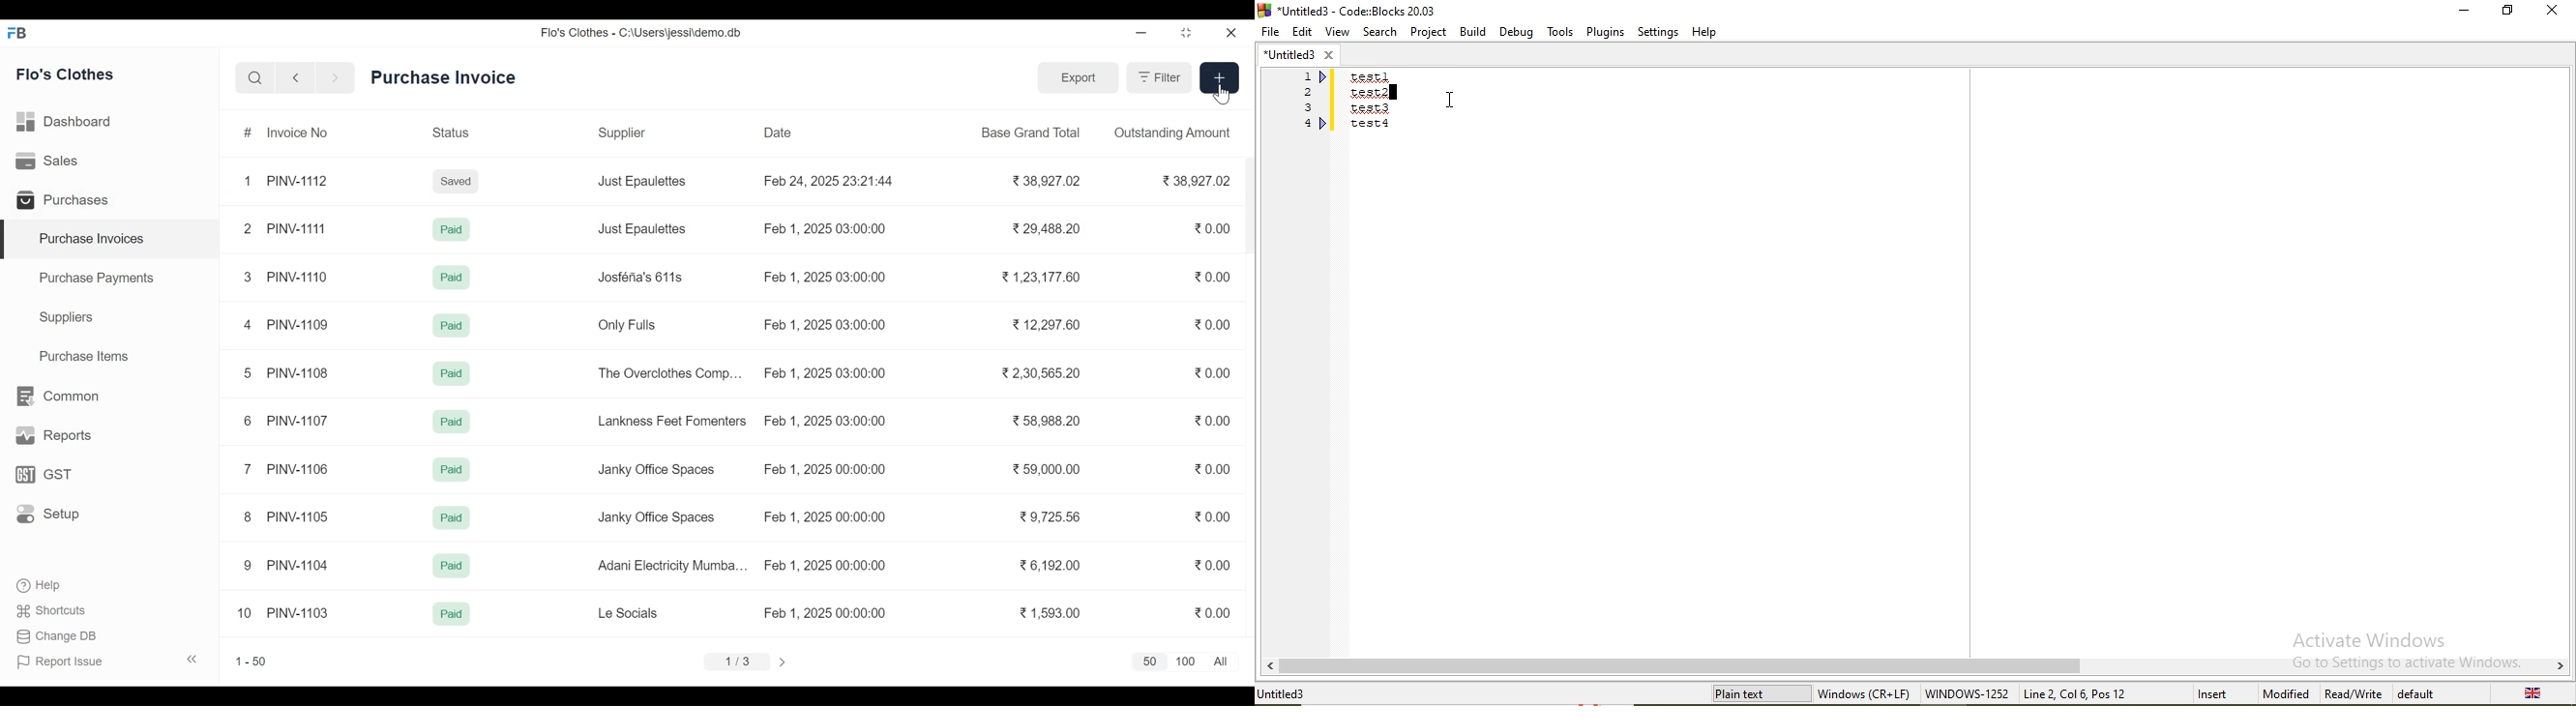 This screenshot has width=2576, height=728. I want to click on Paid, so click(453, 613).